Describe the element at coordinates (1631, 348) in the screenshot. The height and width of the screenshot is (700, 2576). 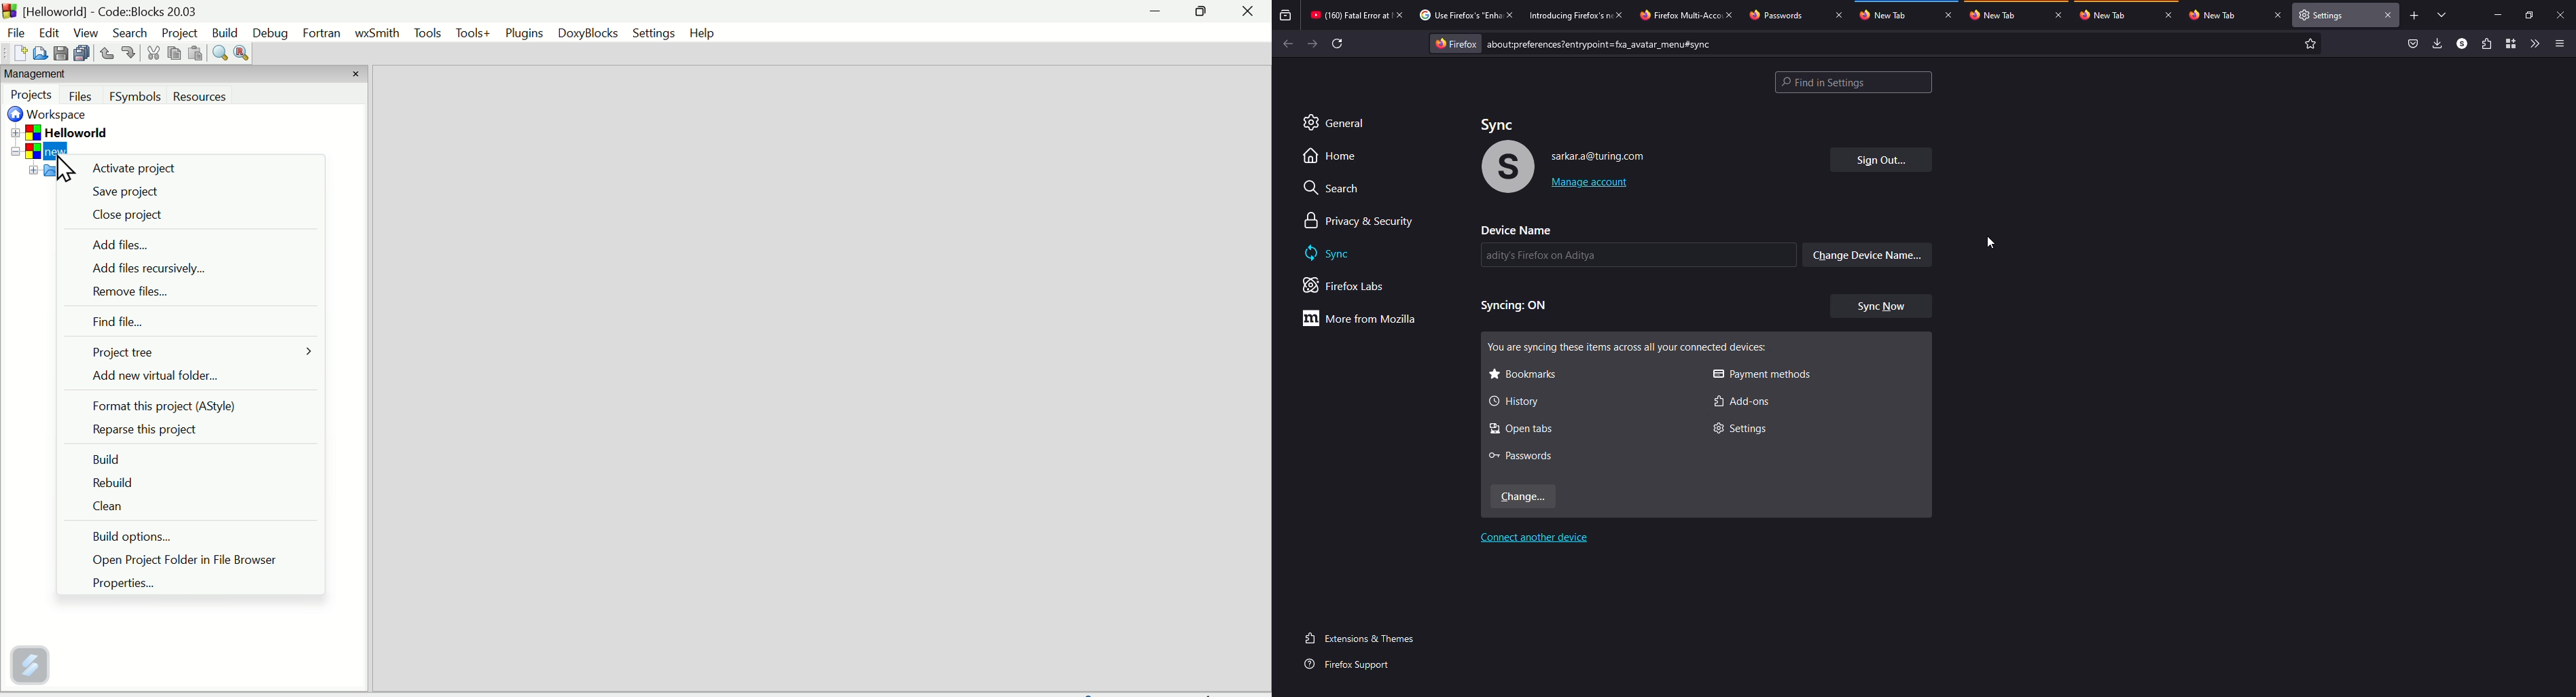
I see `syncing all these` at that location.